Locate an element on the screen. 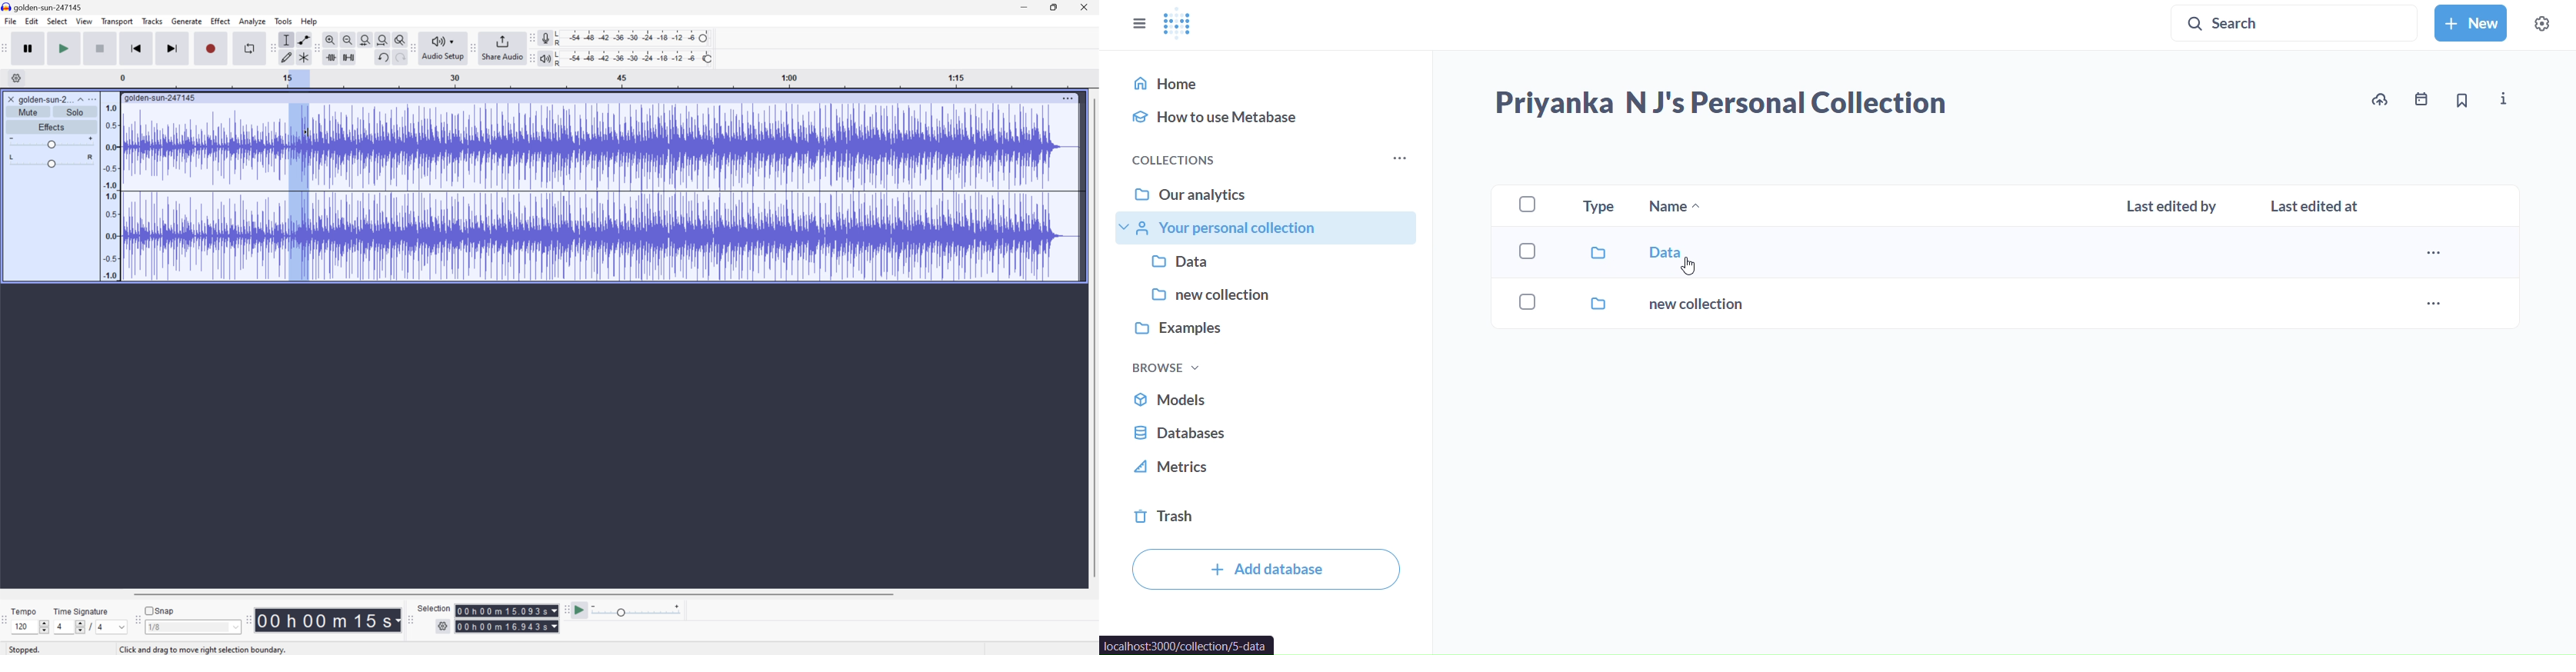 The image size is (2576, 672). Audacity Share audio toolbar is located at coordinates (474, 47).